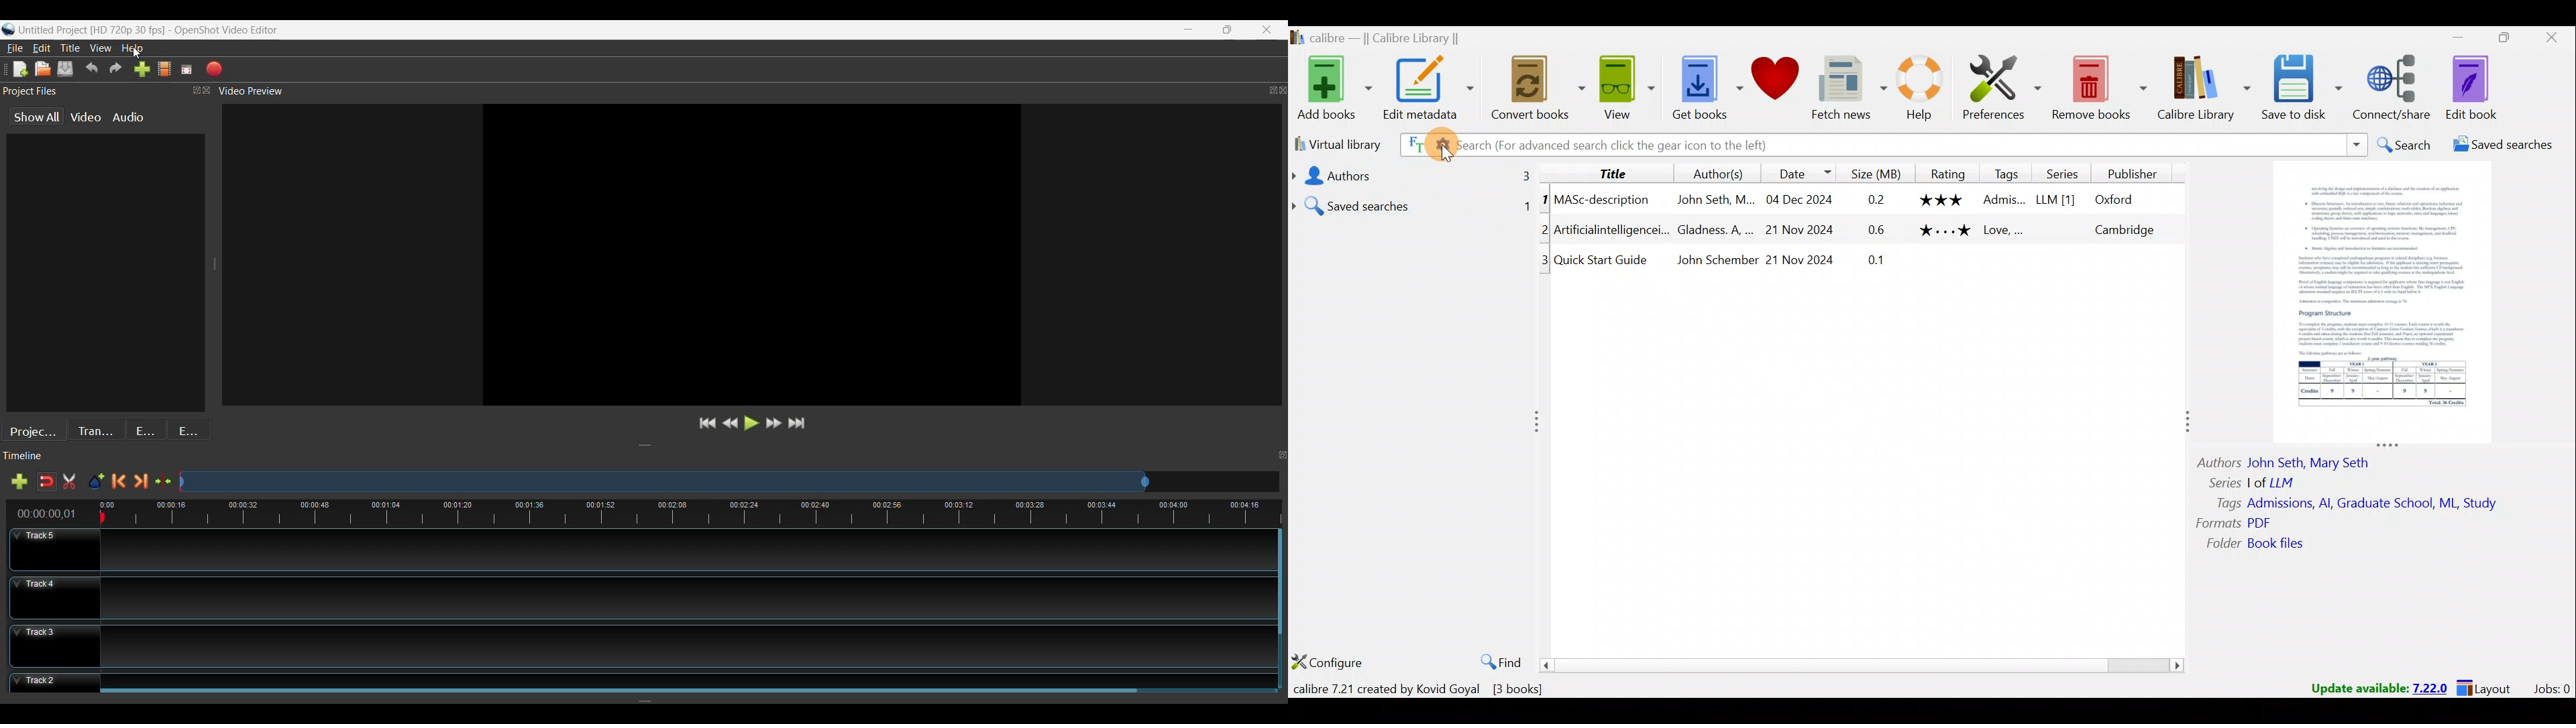 The image size is (2576, 728). Describe the element at coordinates (686, 646) in the screenshot. I see `Track Panel` at that location.